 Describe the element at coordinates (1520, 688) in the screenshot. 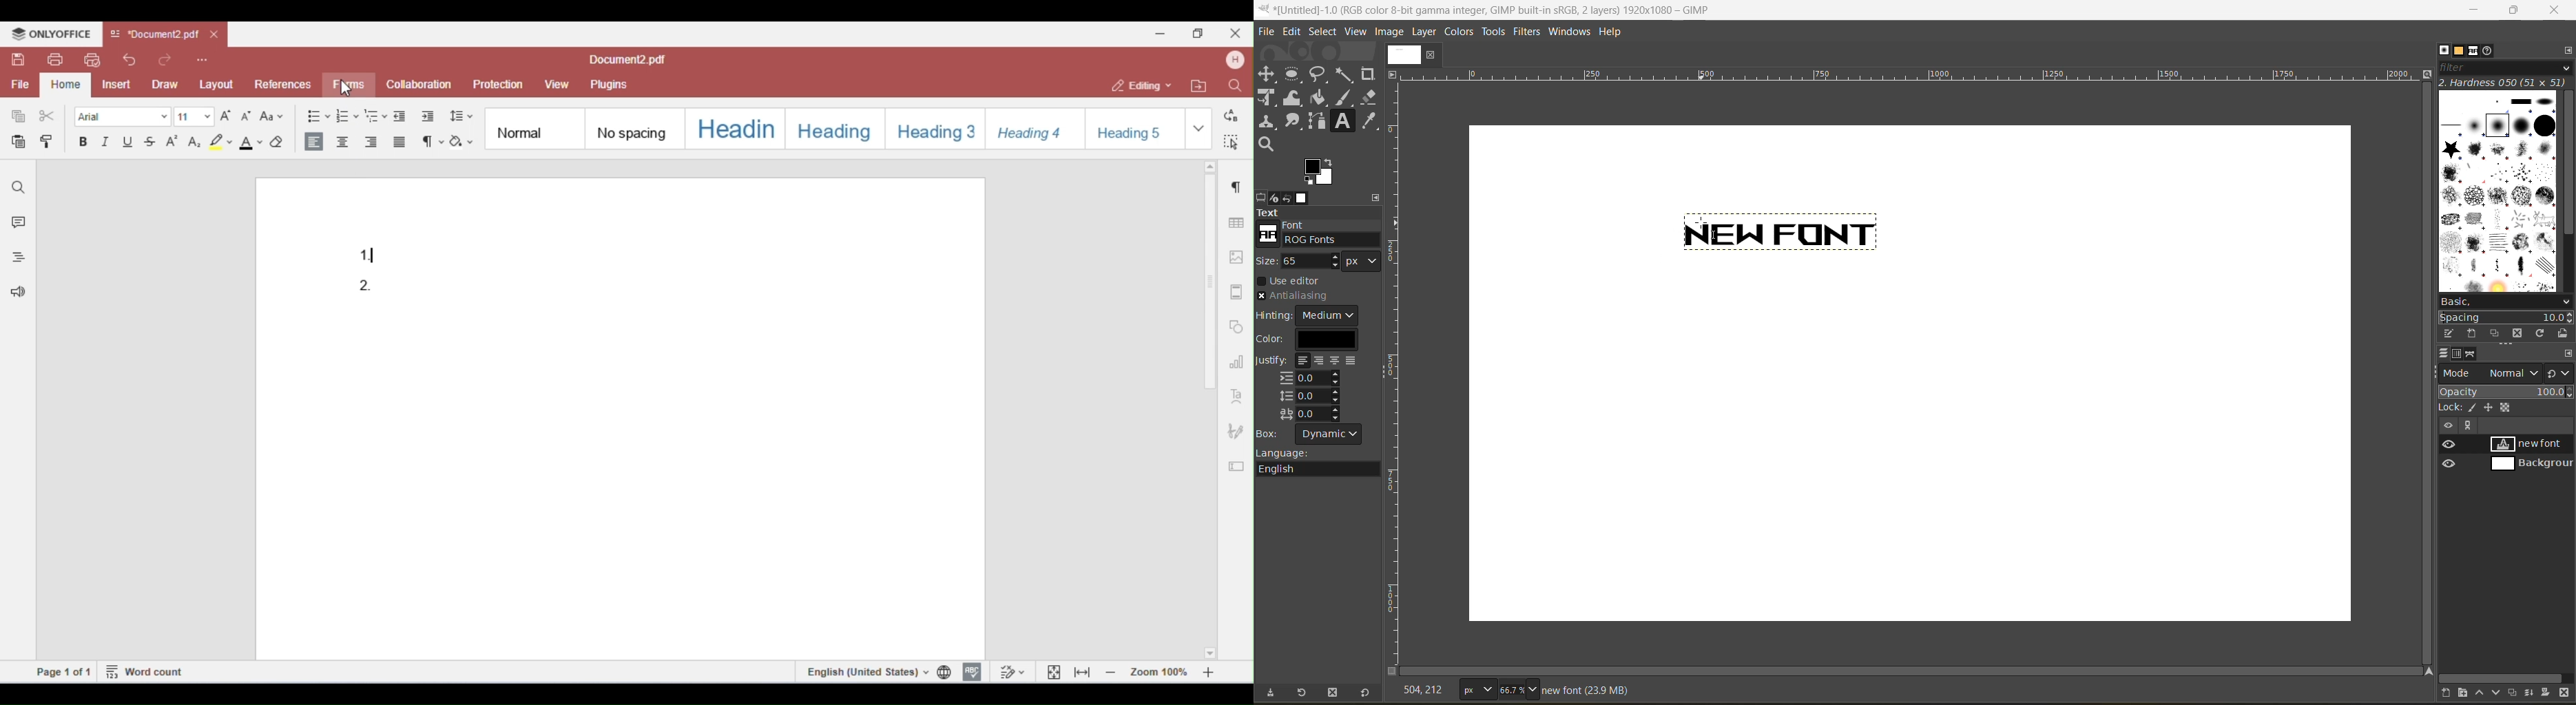

I see `zoom` at that location.